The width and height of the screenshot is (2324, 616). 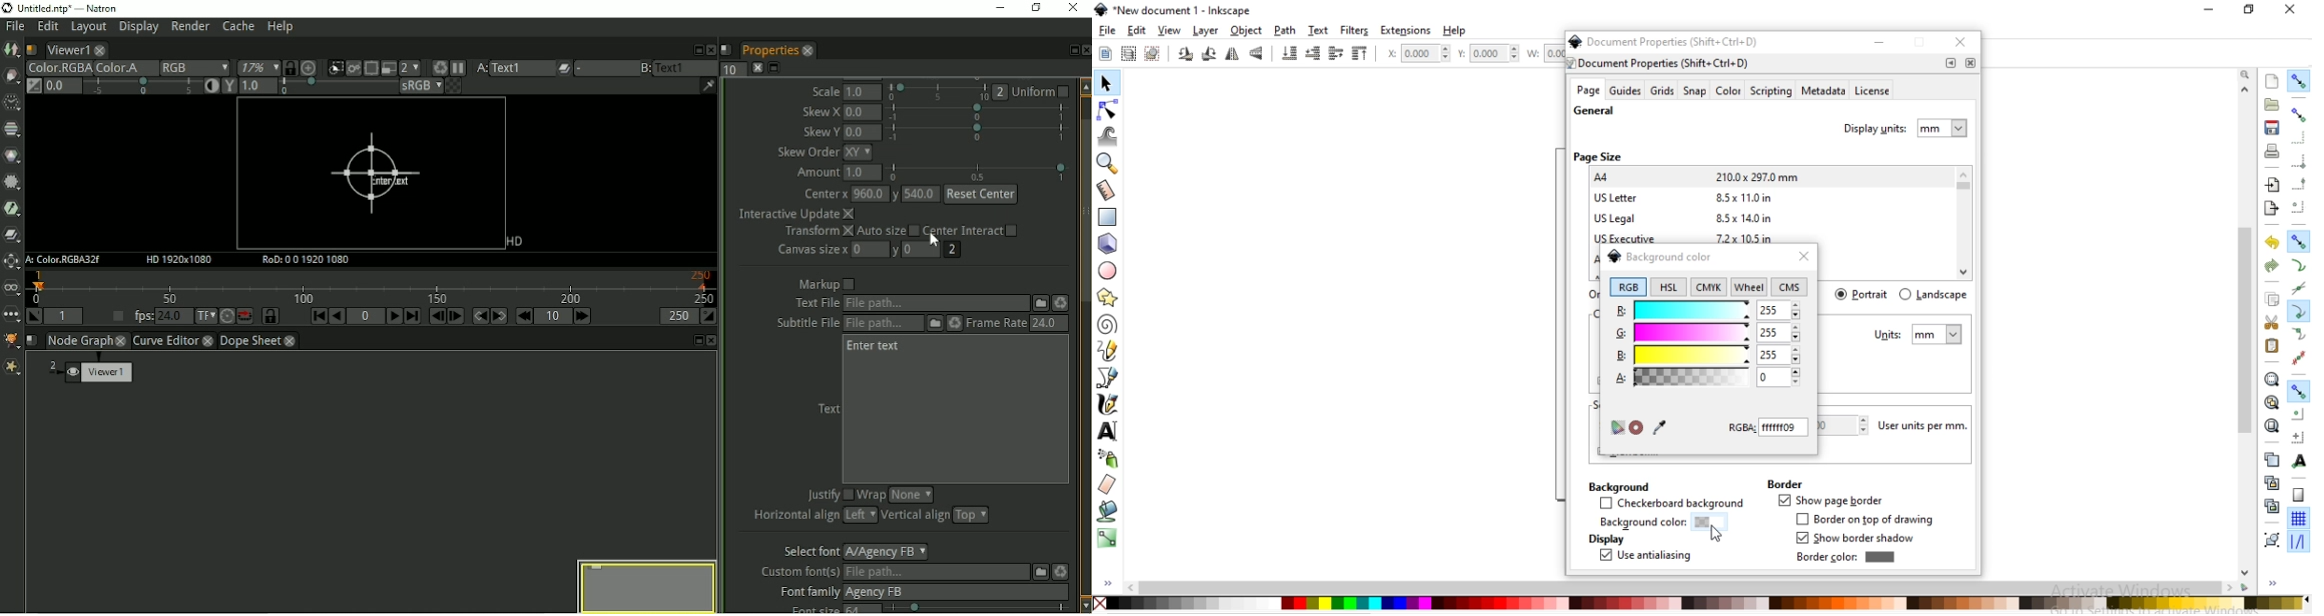 I want to click on close, so click(x=1963, y=44).